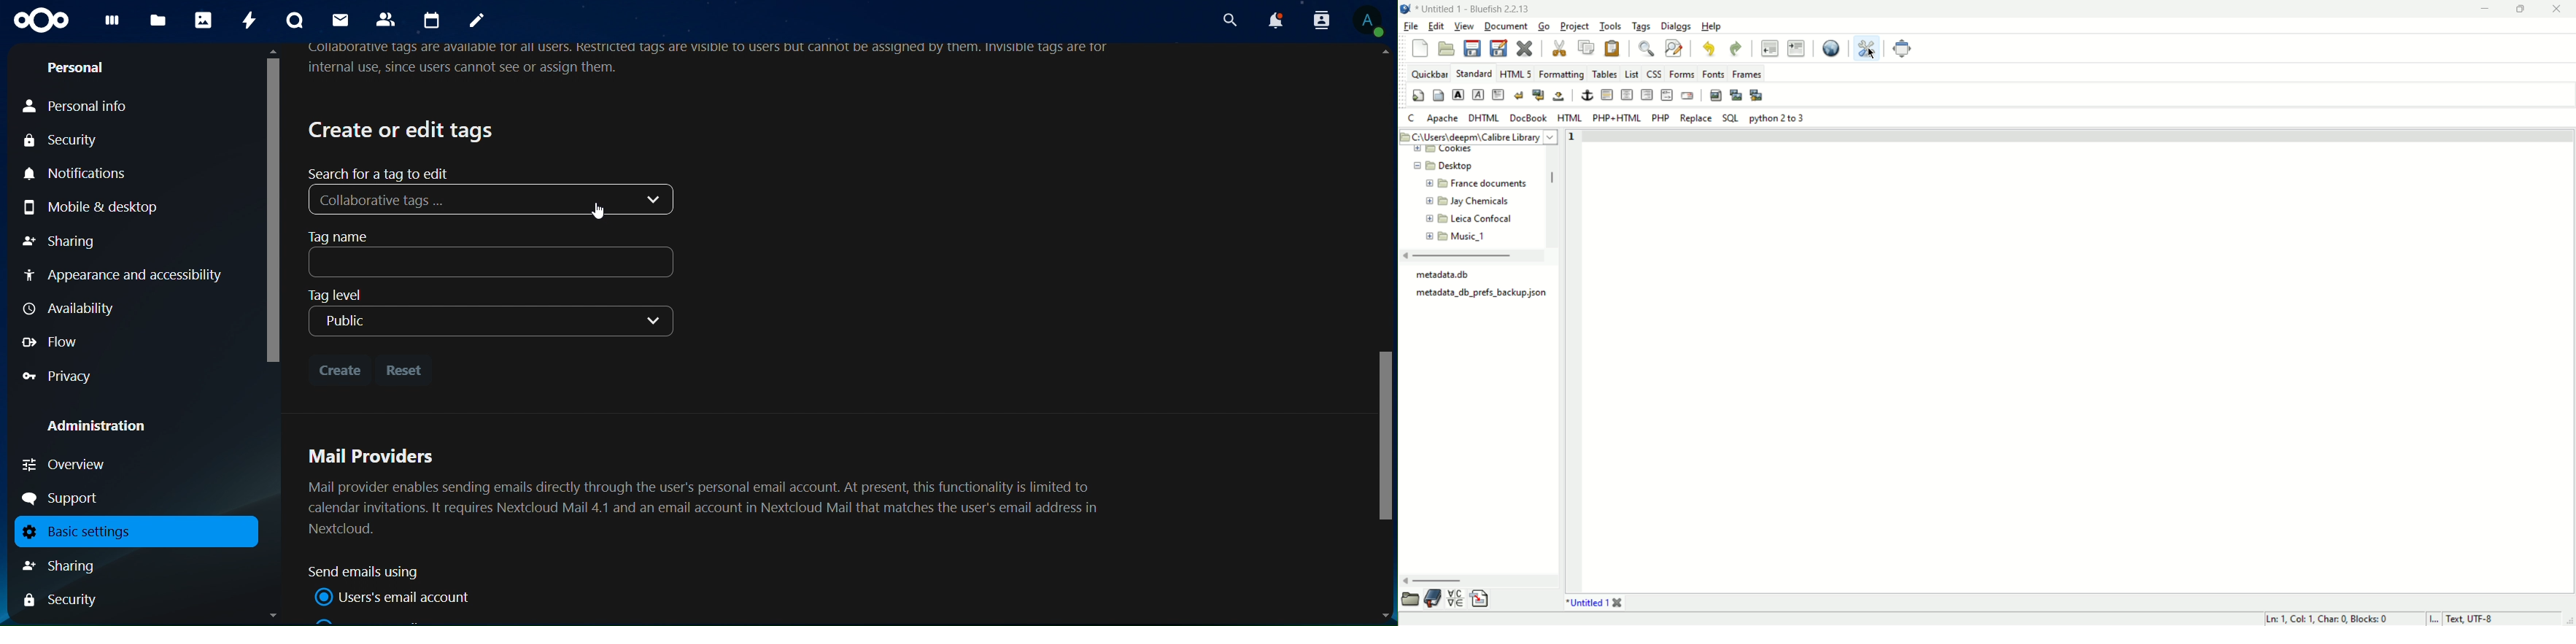 The image size is (2576, 644). Describe the element at coordinates (1717, 96) in the screenshot. I see `insert image` at that location.